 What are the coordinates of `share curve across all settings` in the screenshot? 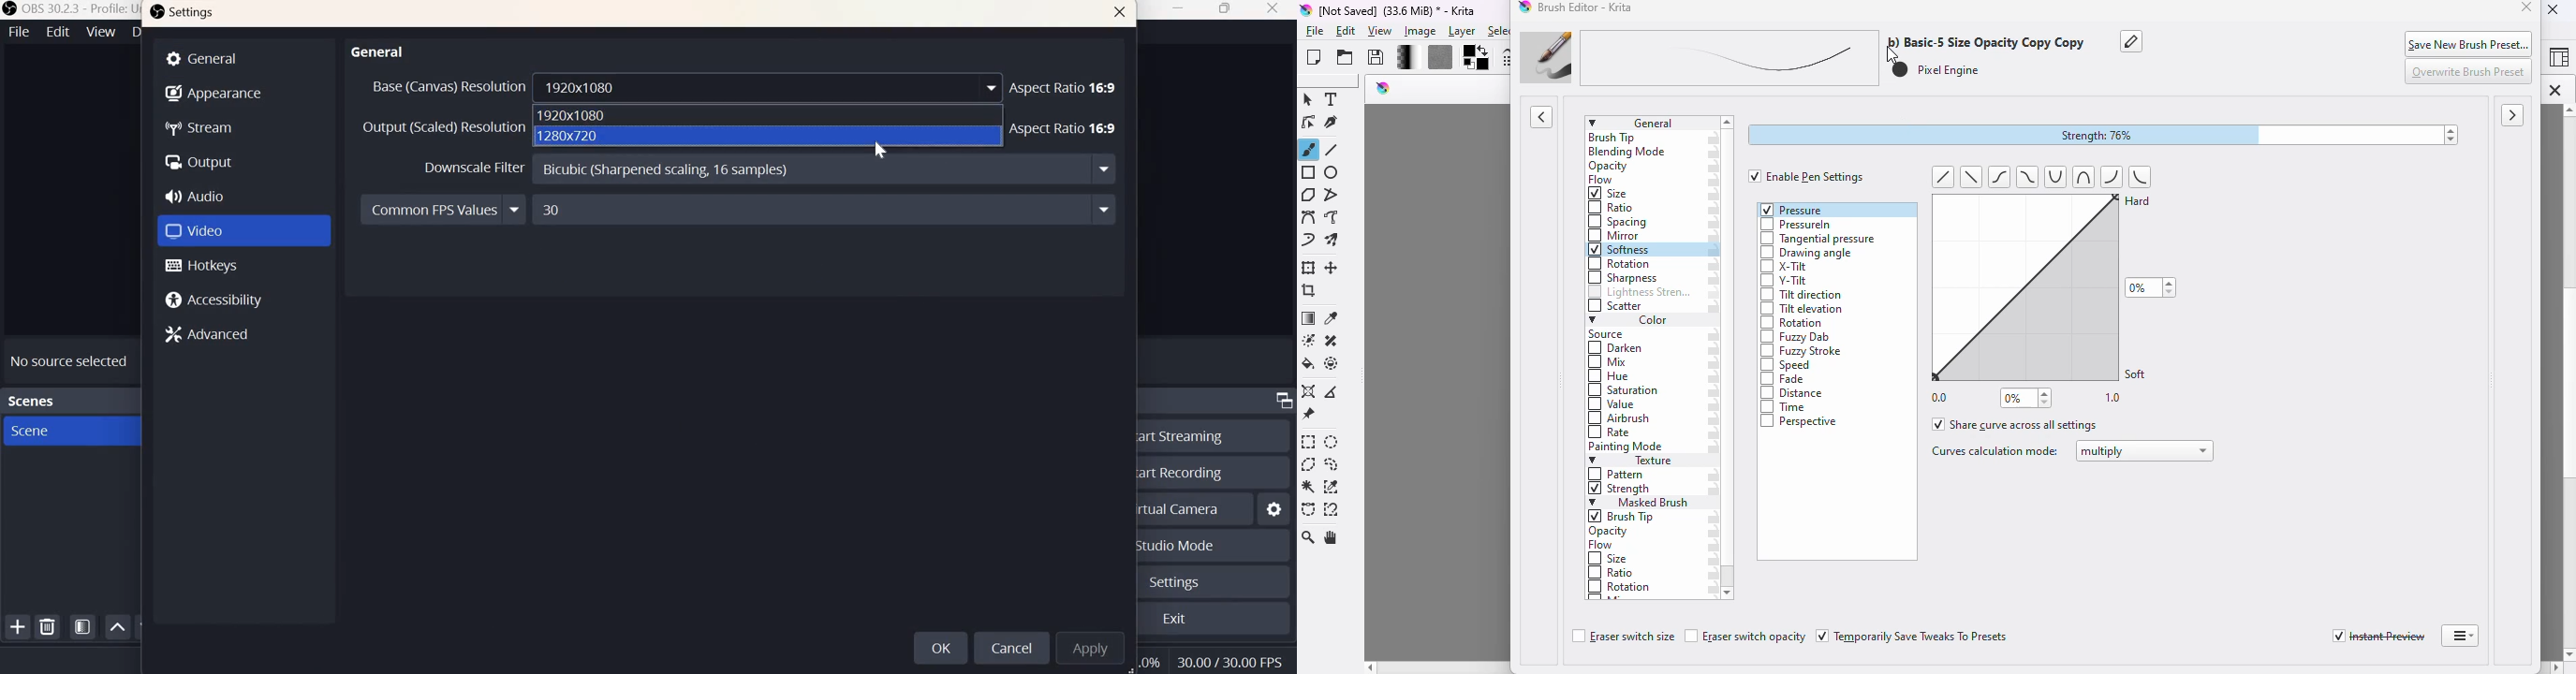 It's located at (2016, 424).